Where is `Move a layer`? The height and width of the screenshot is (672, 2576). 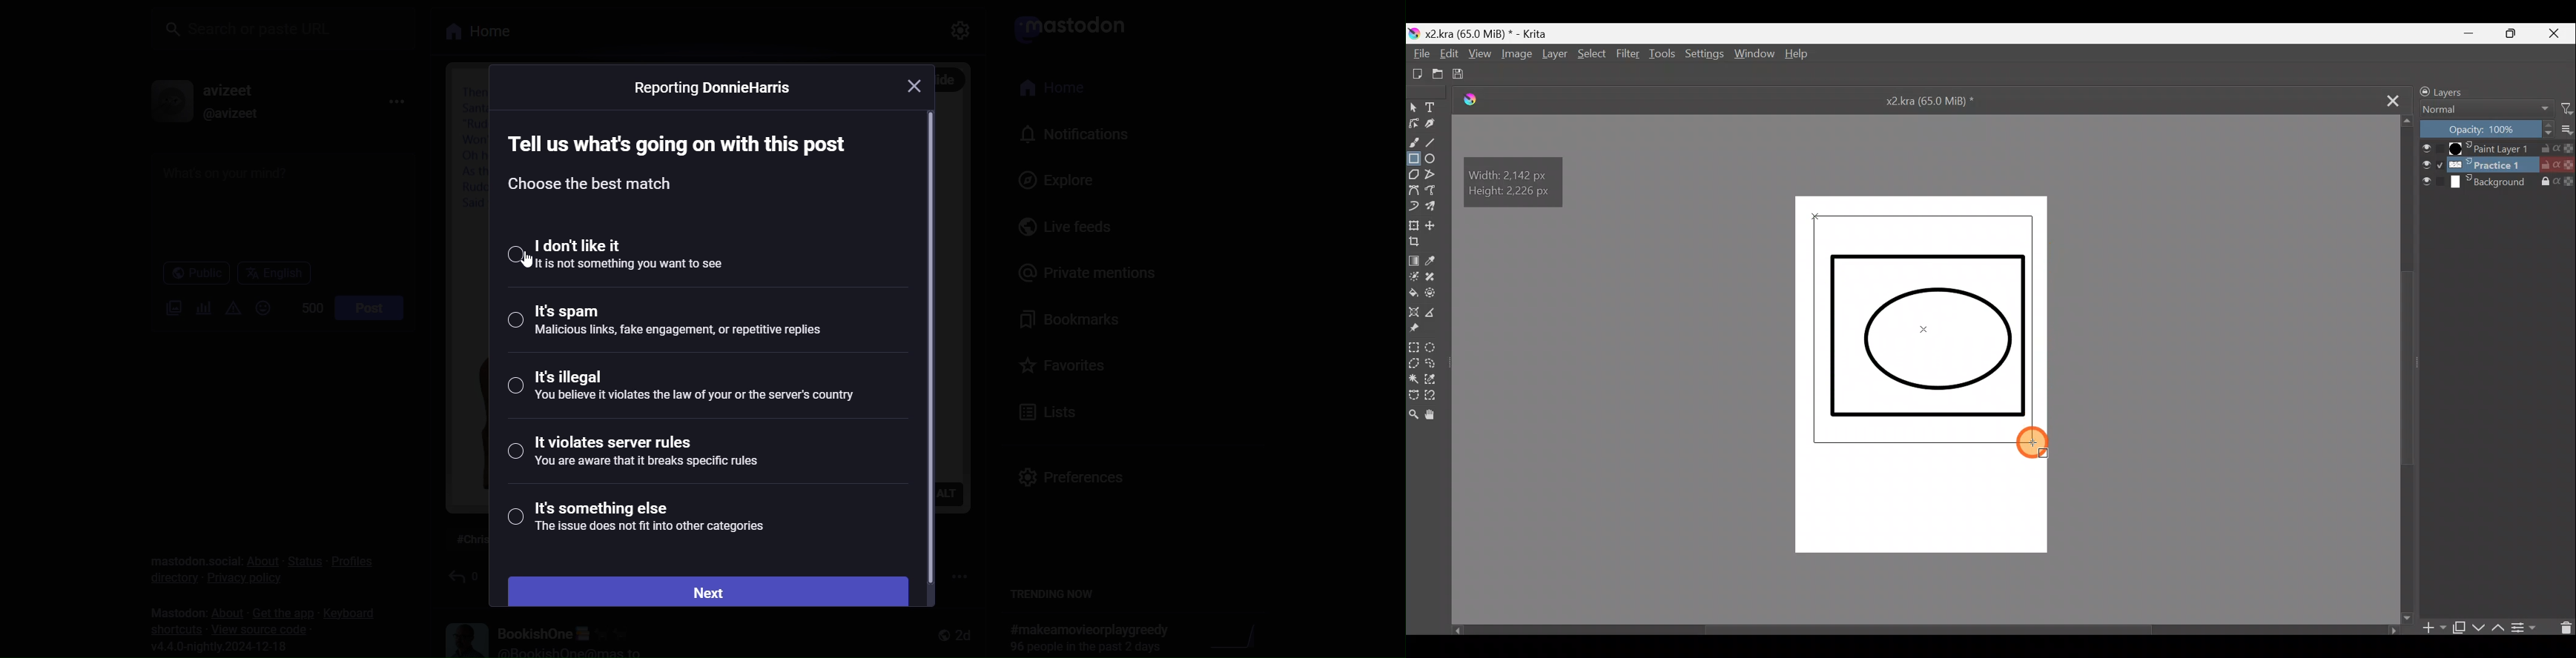
Move a layer is located at coordinates (1433, 224).